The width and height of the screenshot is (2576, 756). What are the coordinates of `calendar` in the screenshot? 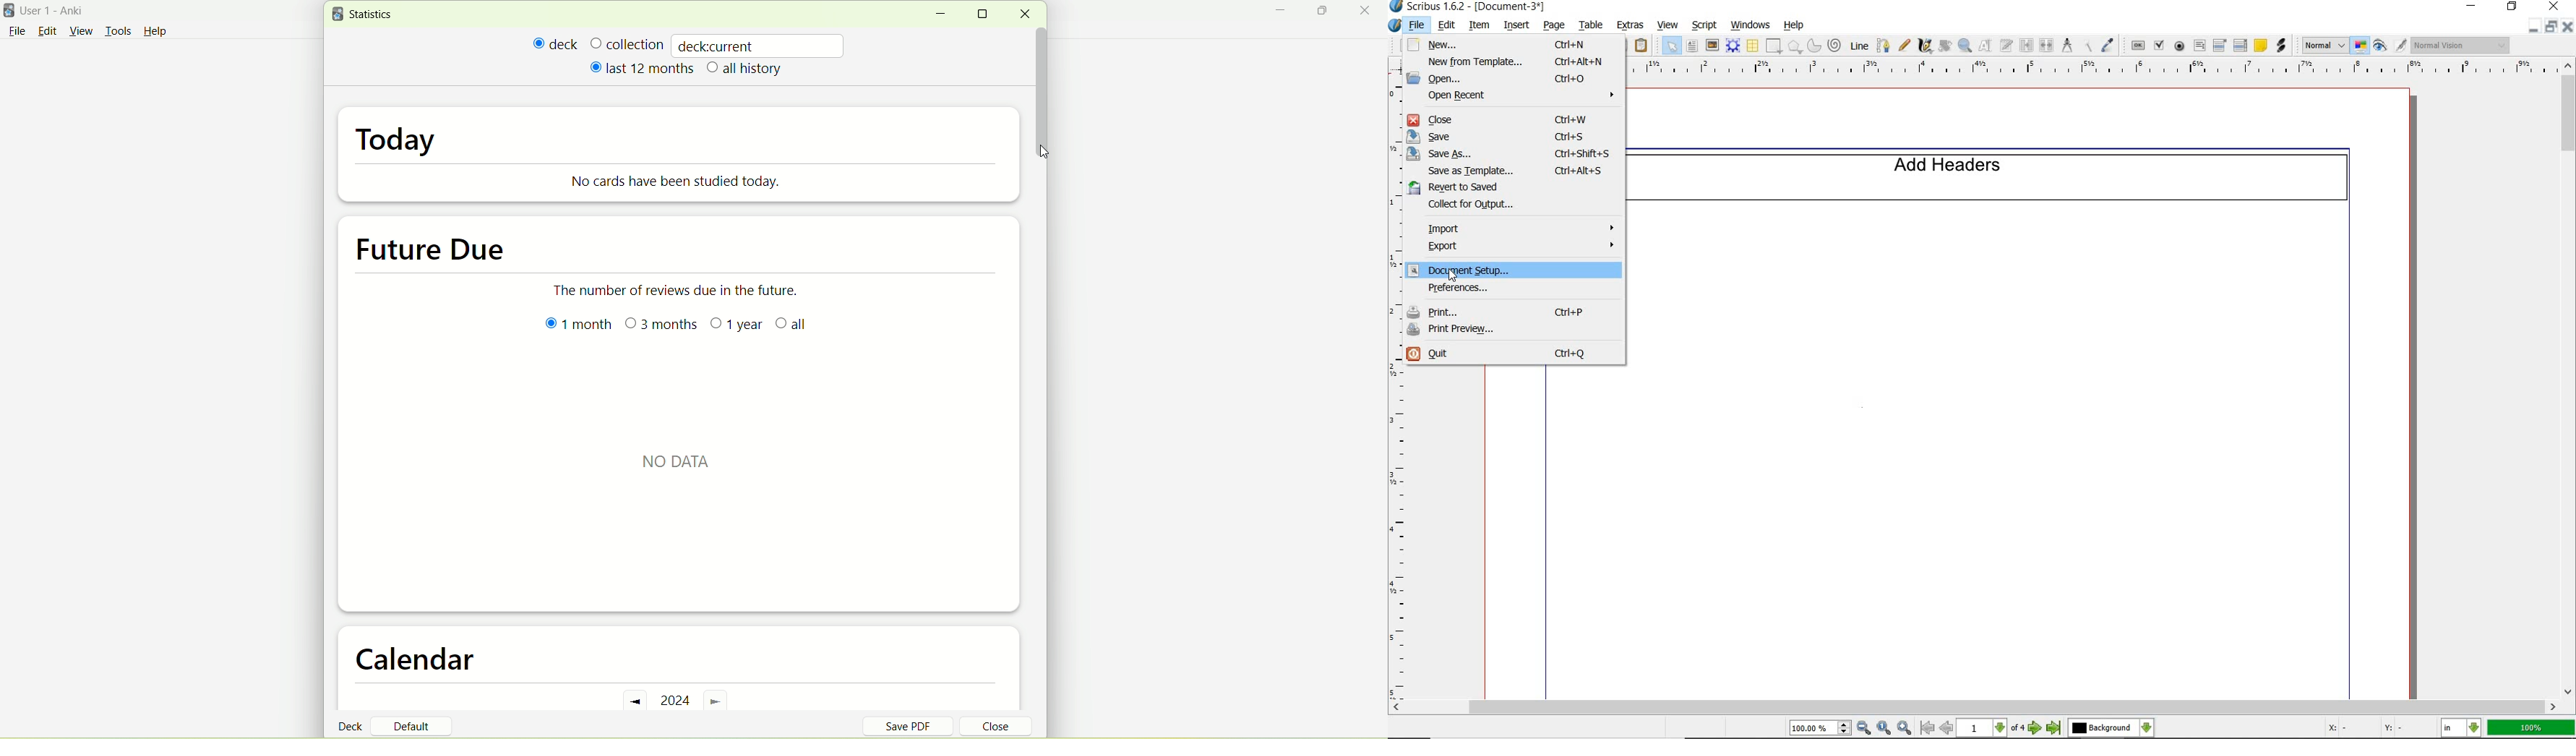 It's located at (424, 661).